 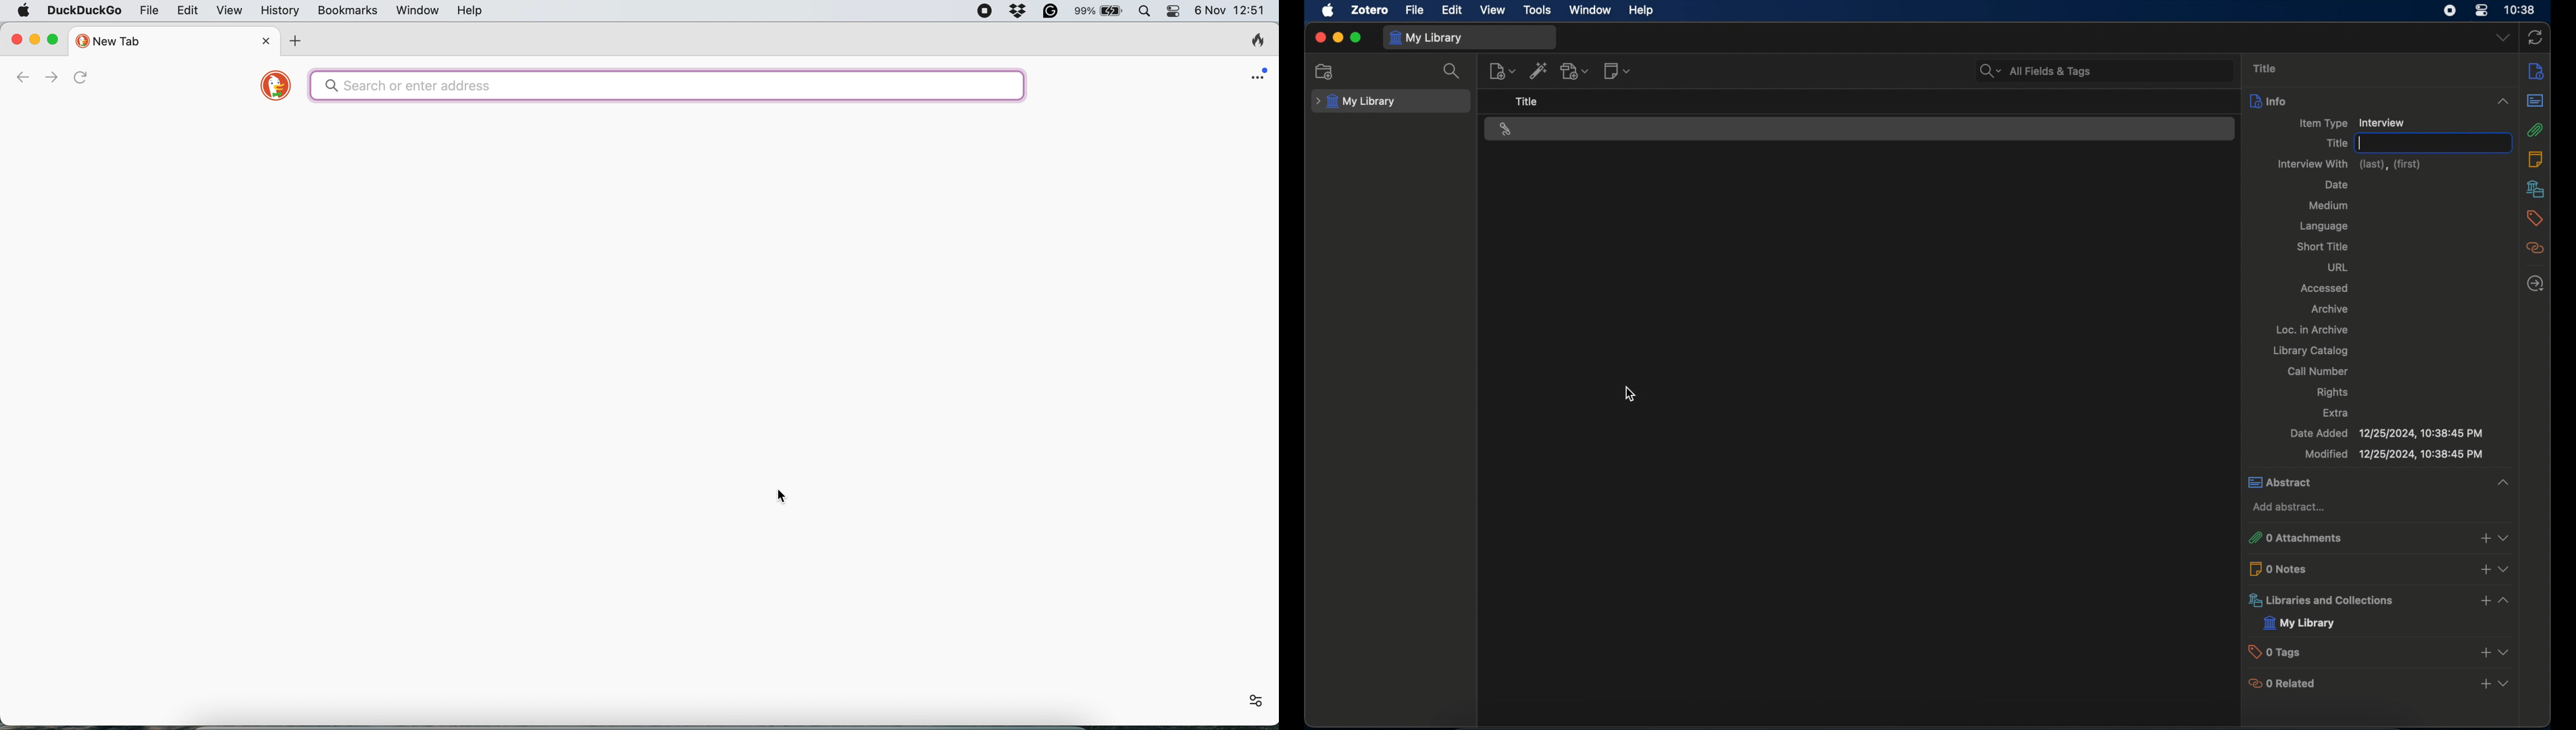 What do you see at coordinates (84, 12) in the screenshot?
I see `duckduckgo` at bounding box center [84, 12].